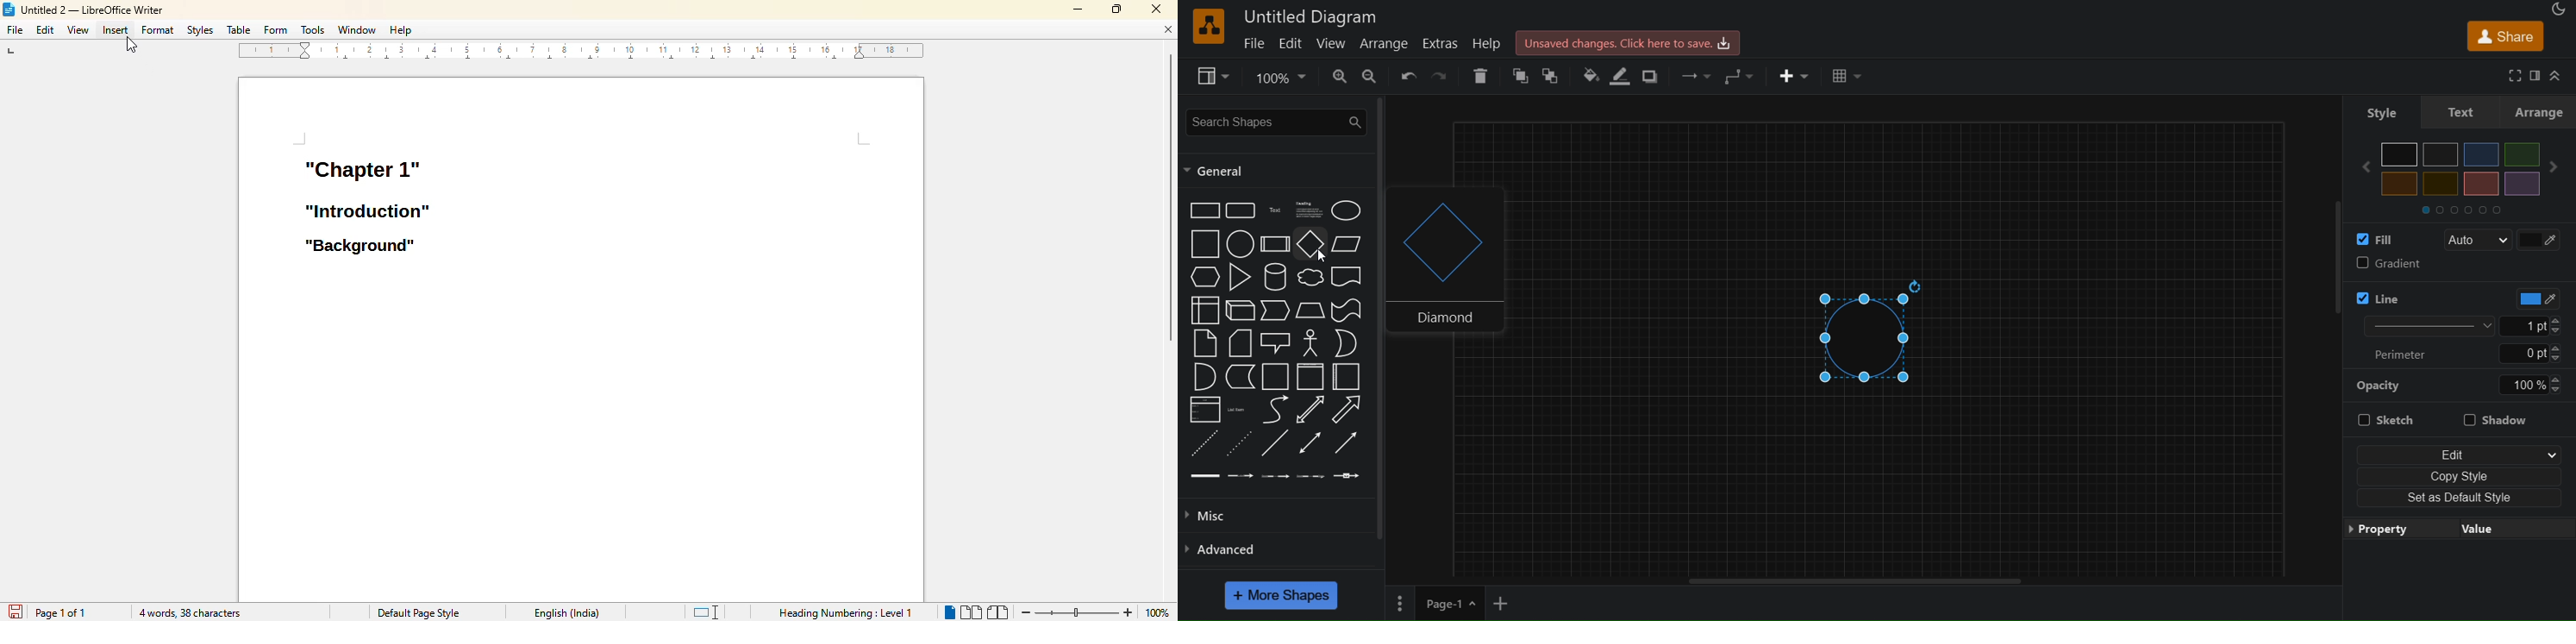  I want to click on dotted line, so click(1240, 442).